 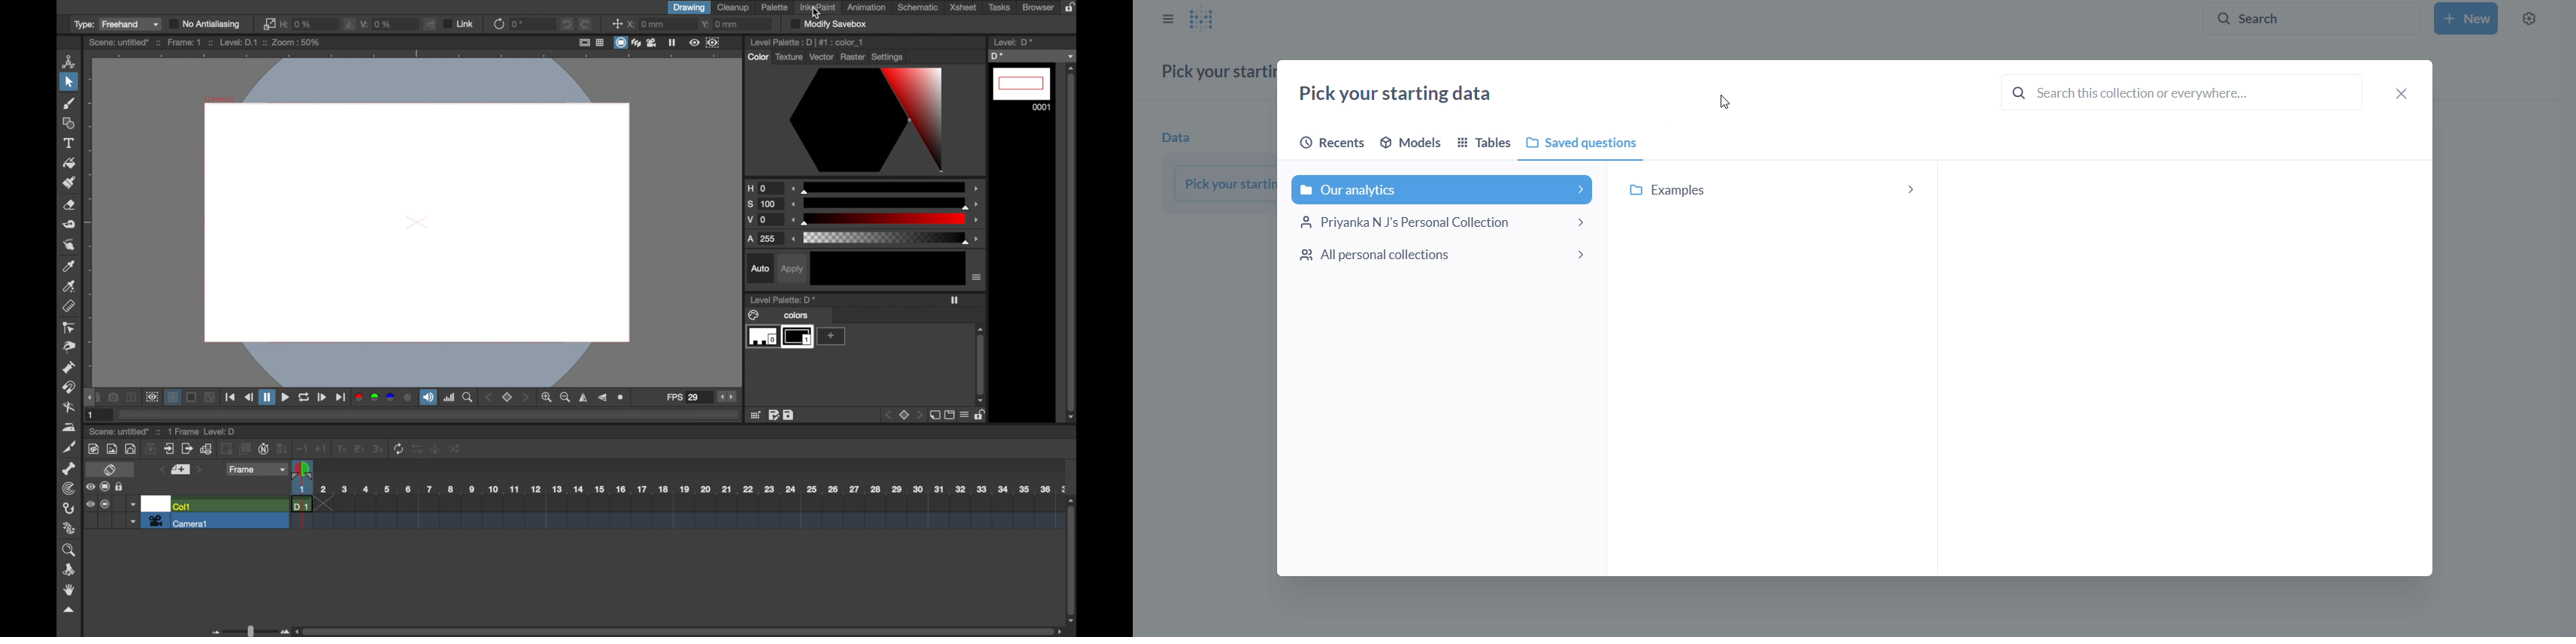 What do you see at coordinates (728, 396) in the screenshot?
I see `stepper buttons` at bounding box center [728, 396].